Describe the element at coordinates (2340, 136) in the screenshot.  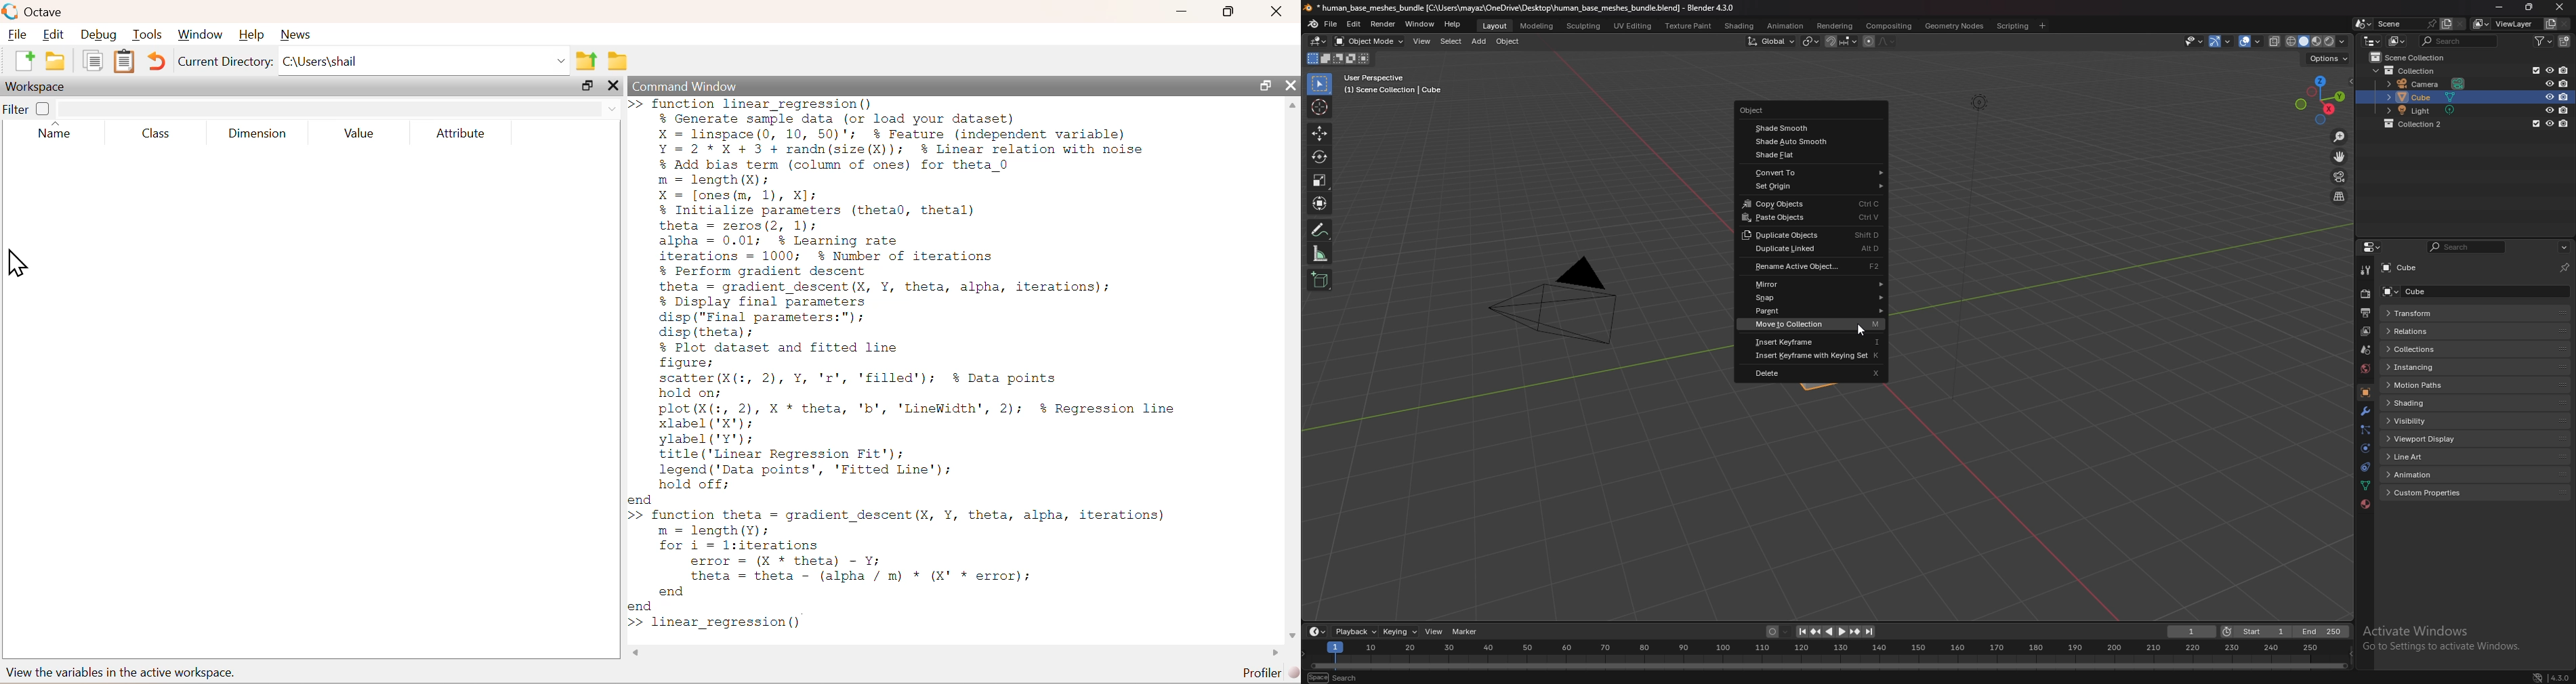
I see `zoom` at that location.